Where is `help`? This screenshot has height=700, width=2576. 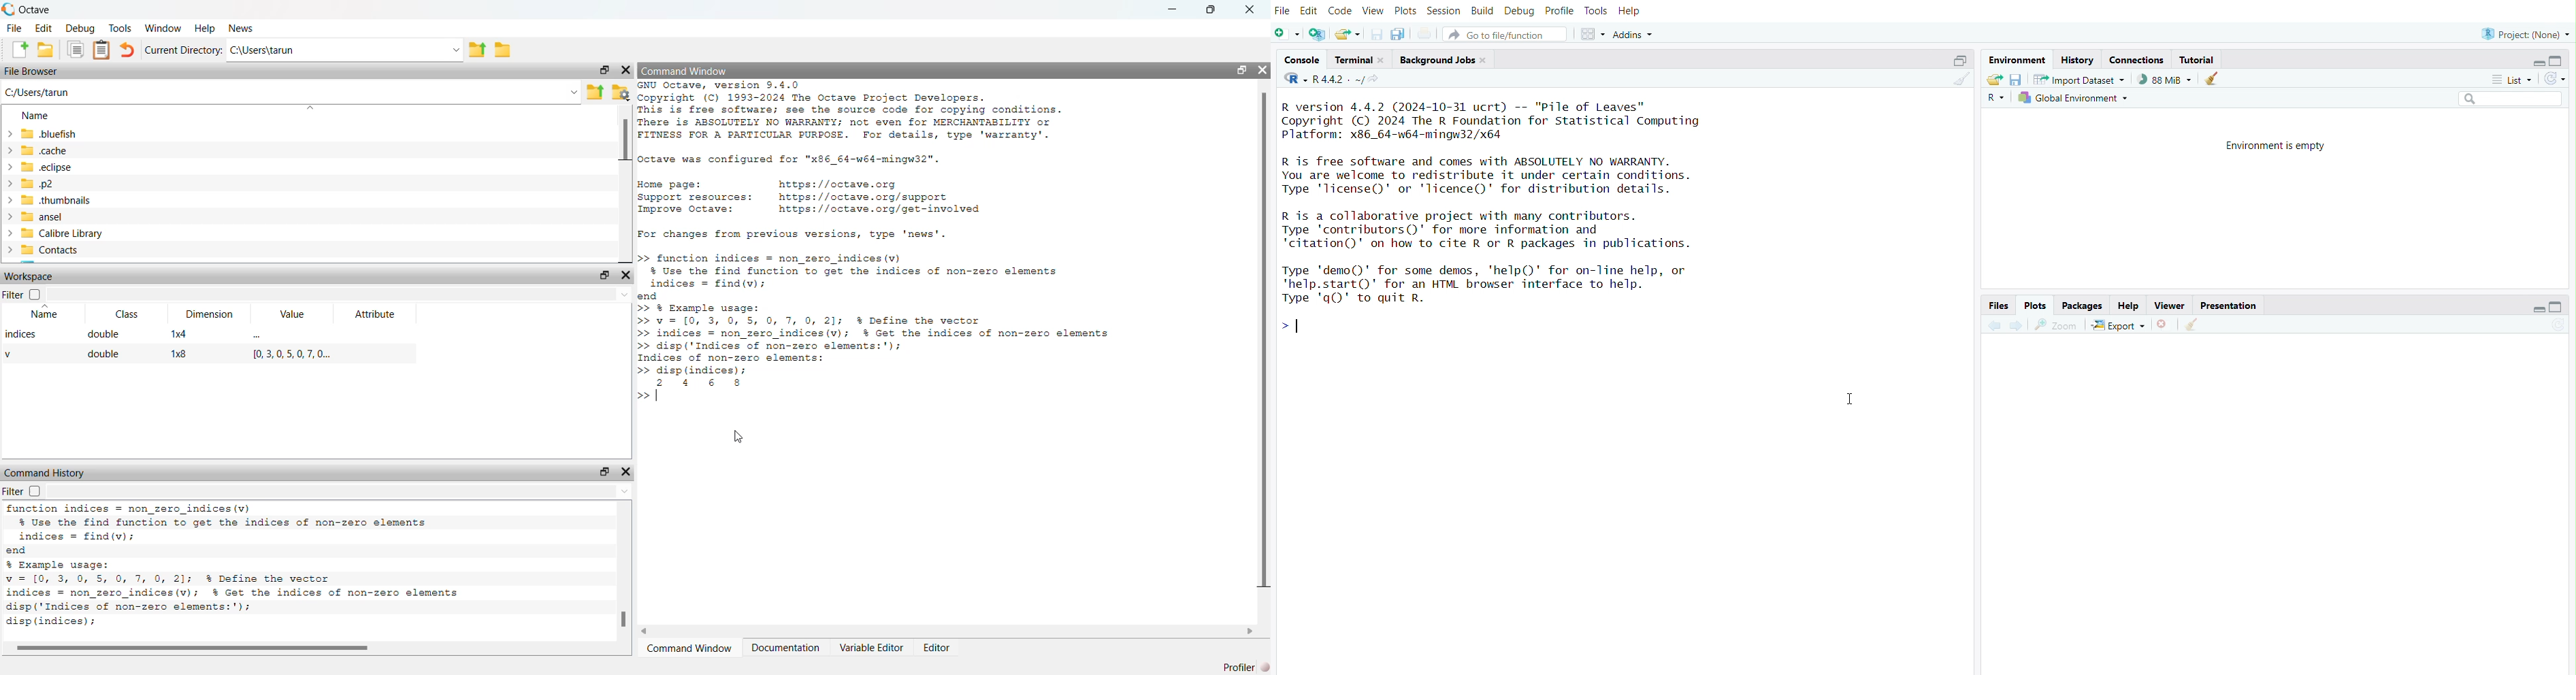
help is located at coordinates (1631, 9).